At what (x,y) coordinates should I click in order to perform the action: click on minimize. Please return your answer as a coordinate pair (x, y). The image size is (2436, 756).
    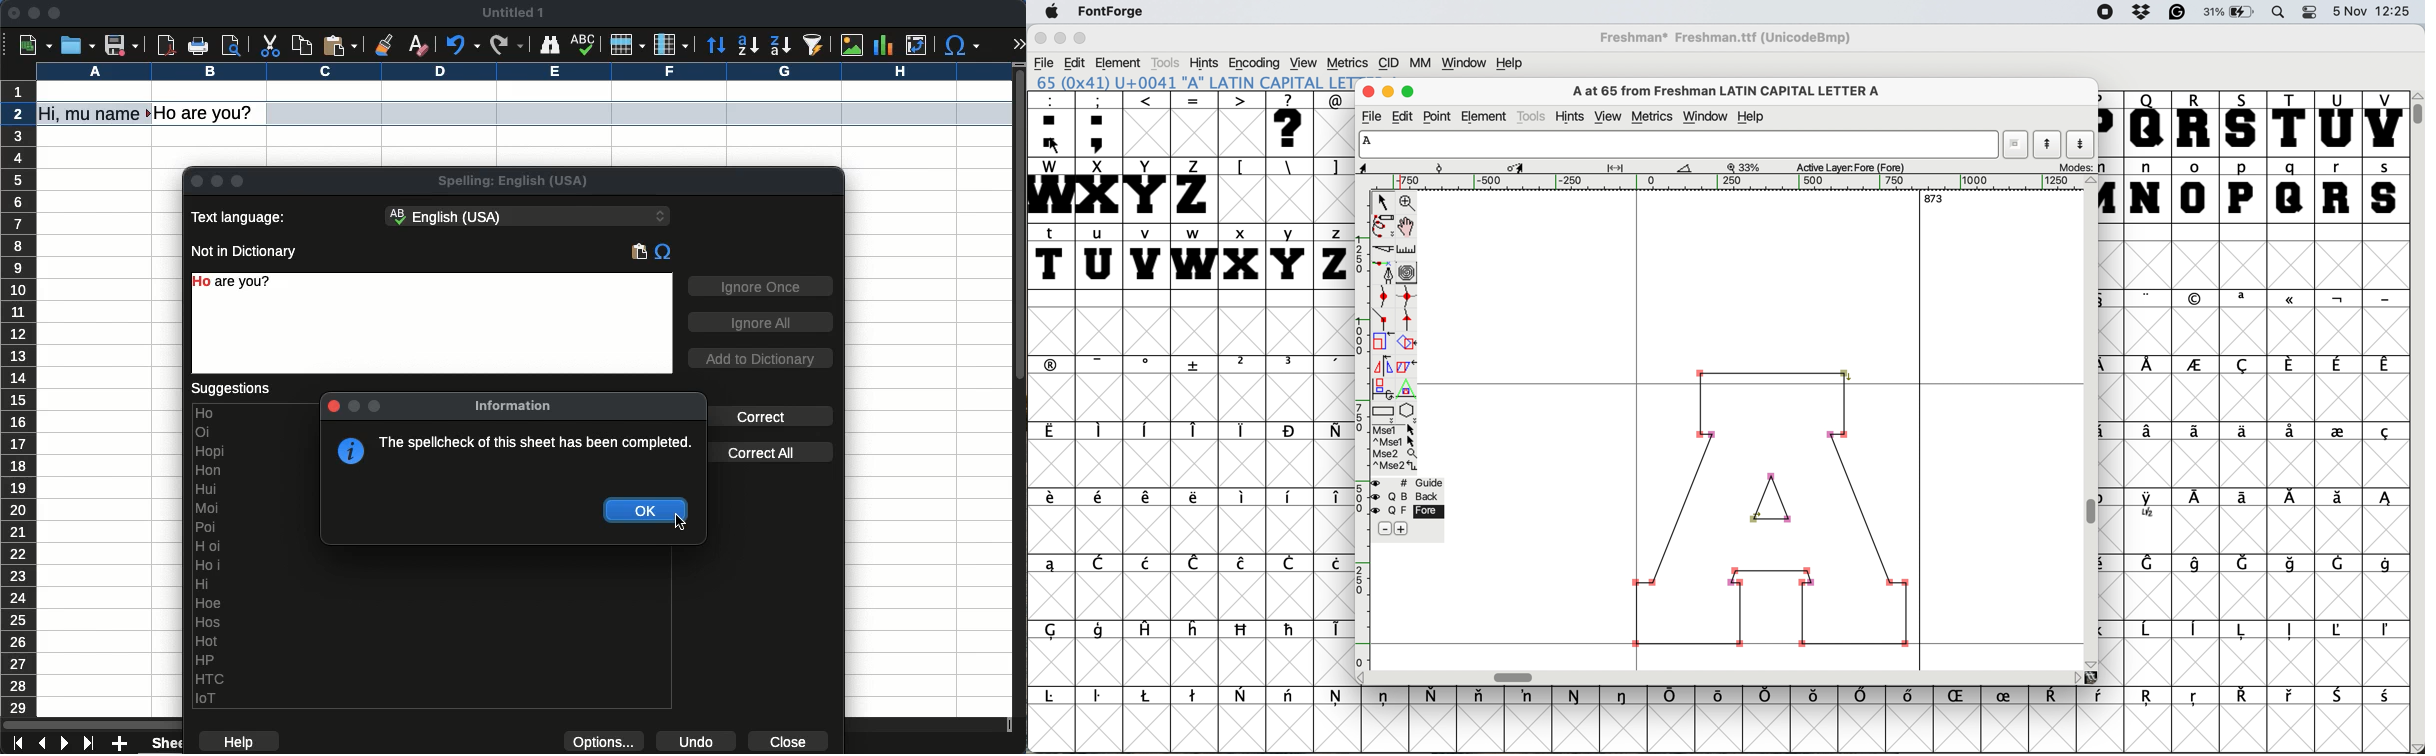
    Looking at the image, I should click on (33, 13).